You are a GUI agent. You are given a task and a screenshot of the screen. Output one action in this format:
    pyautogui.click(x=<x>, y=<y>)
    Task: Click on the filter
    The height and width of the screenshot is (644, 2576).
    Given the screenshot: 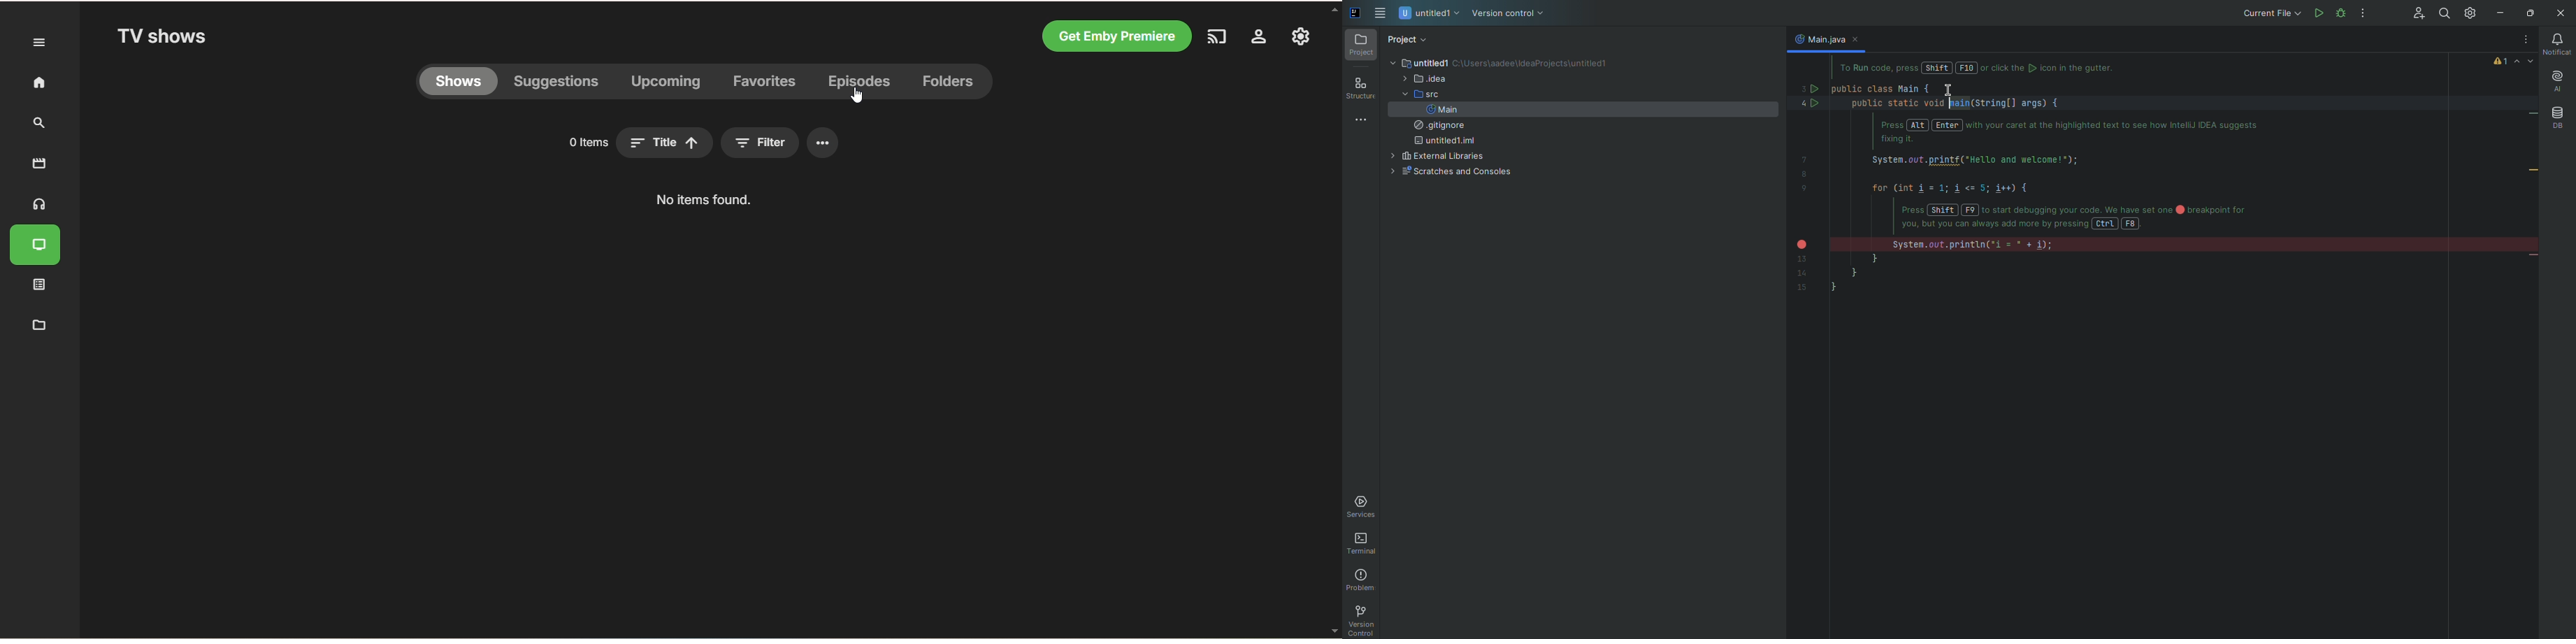 What is the action you would take?
    pyautogui.click(x=761, y=143)
    